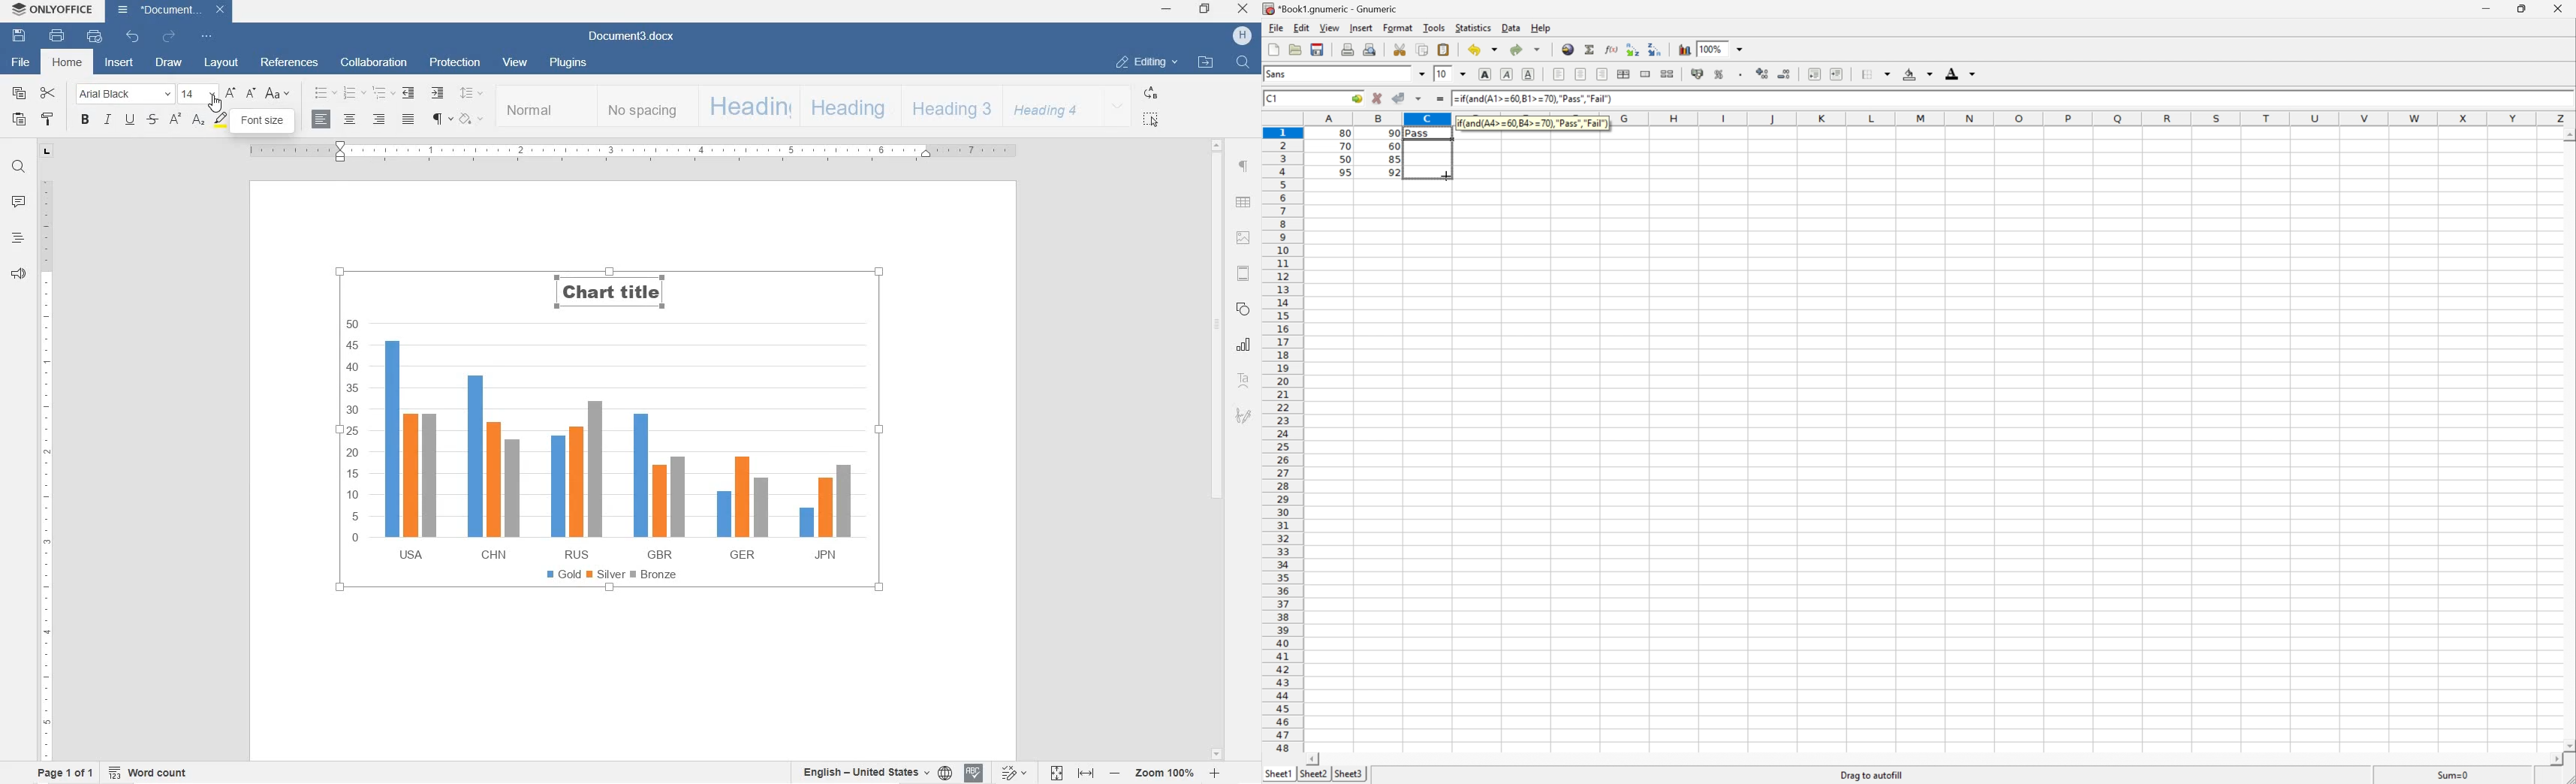 This screenshot has height=784, width=2576. I want to click on SELECT ALL, so click(1150, 120).